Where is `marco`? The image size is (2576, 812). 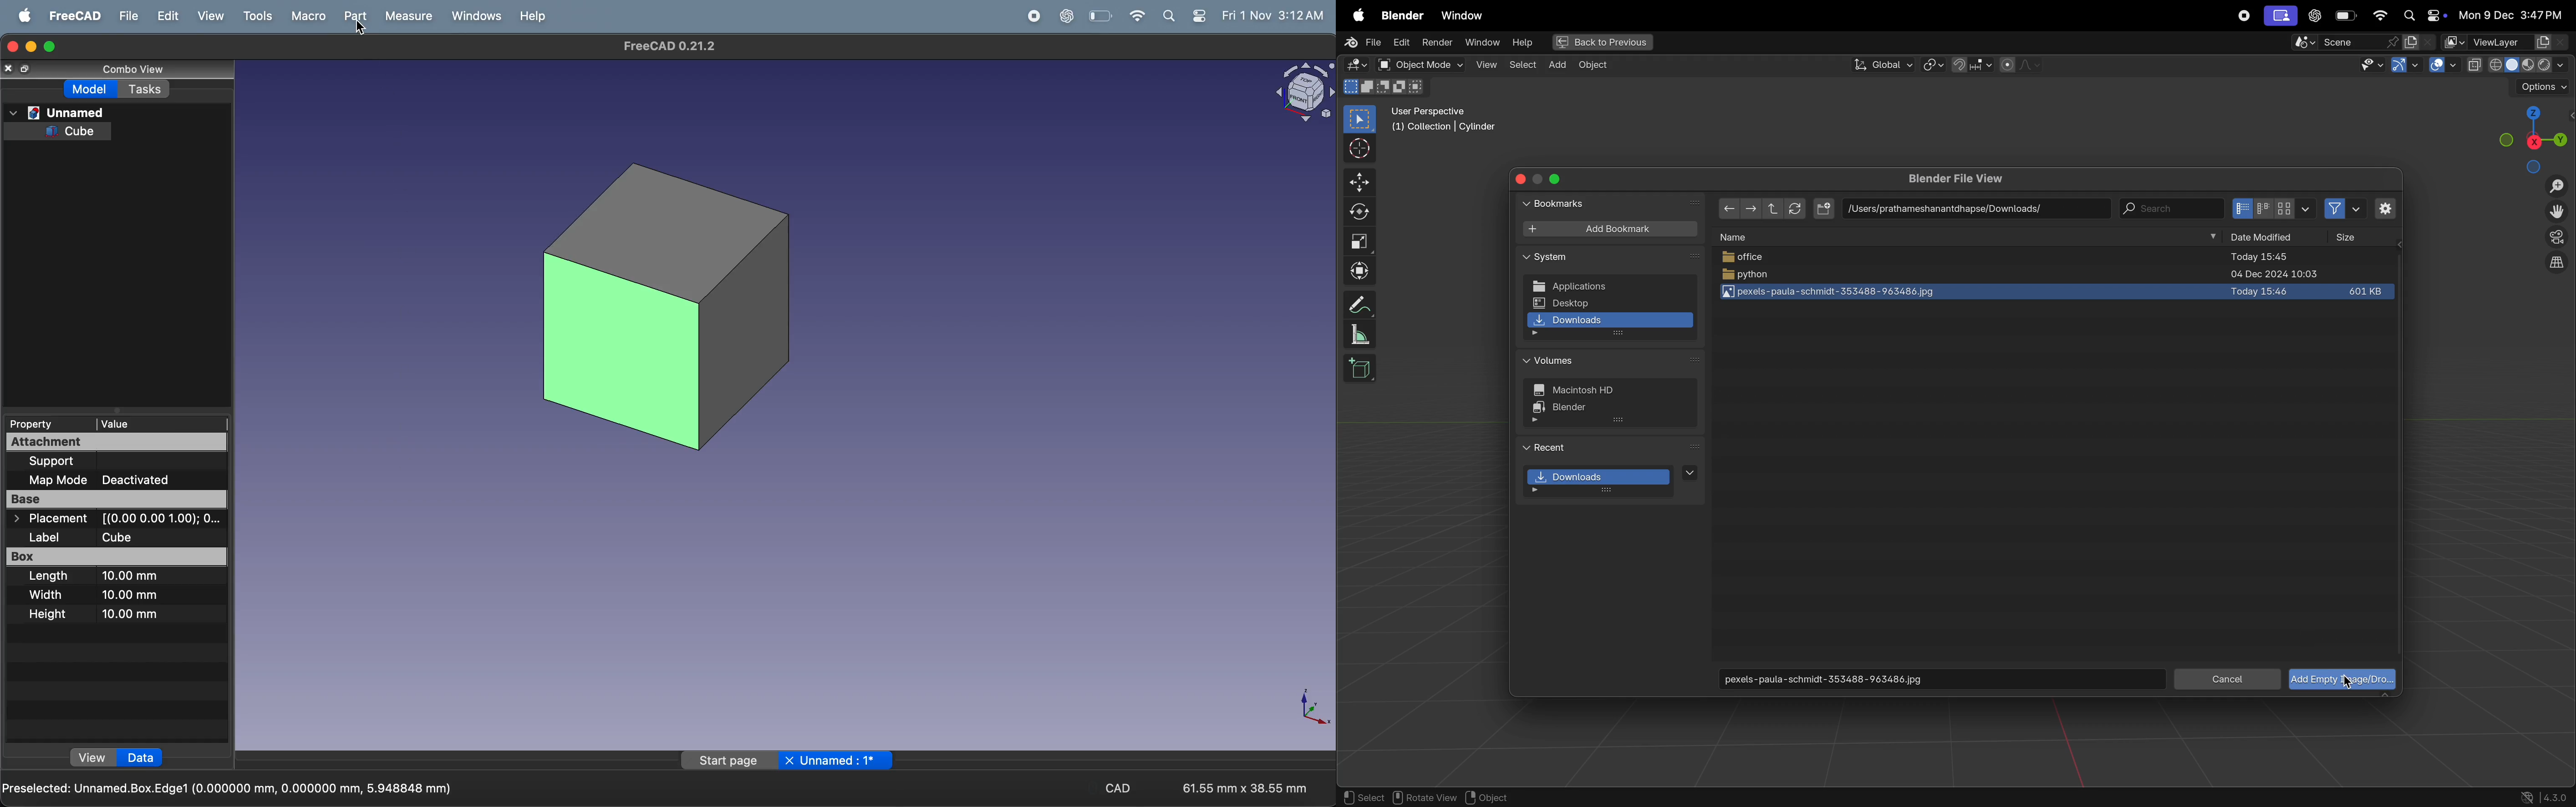
marco is located at coordinates (309, 16).